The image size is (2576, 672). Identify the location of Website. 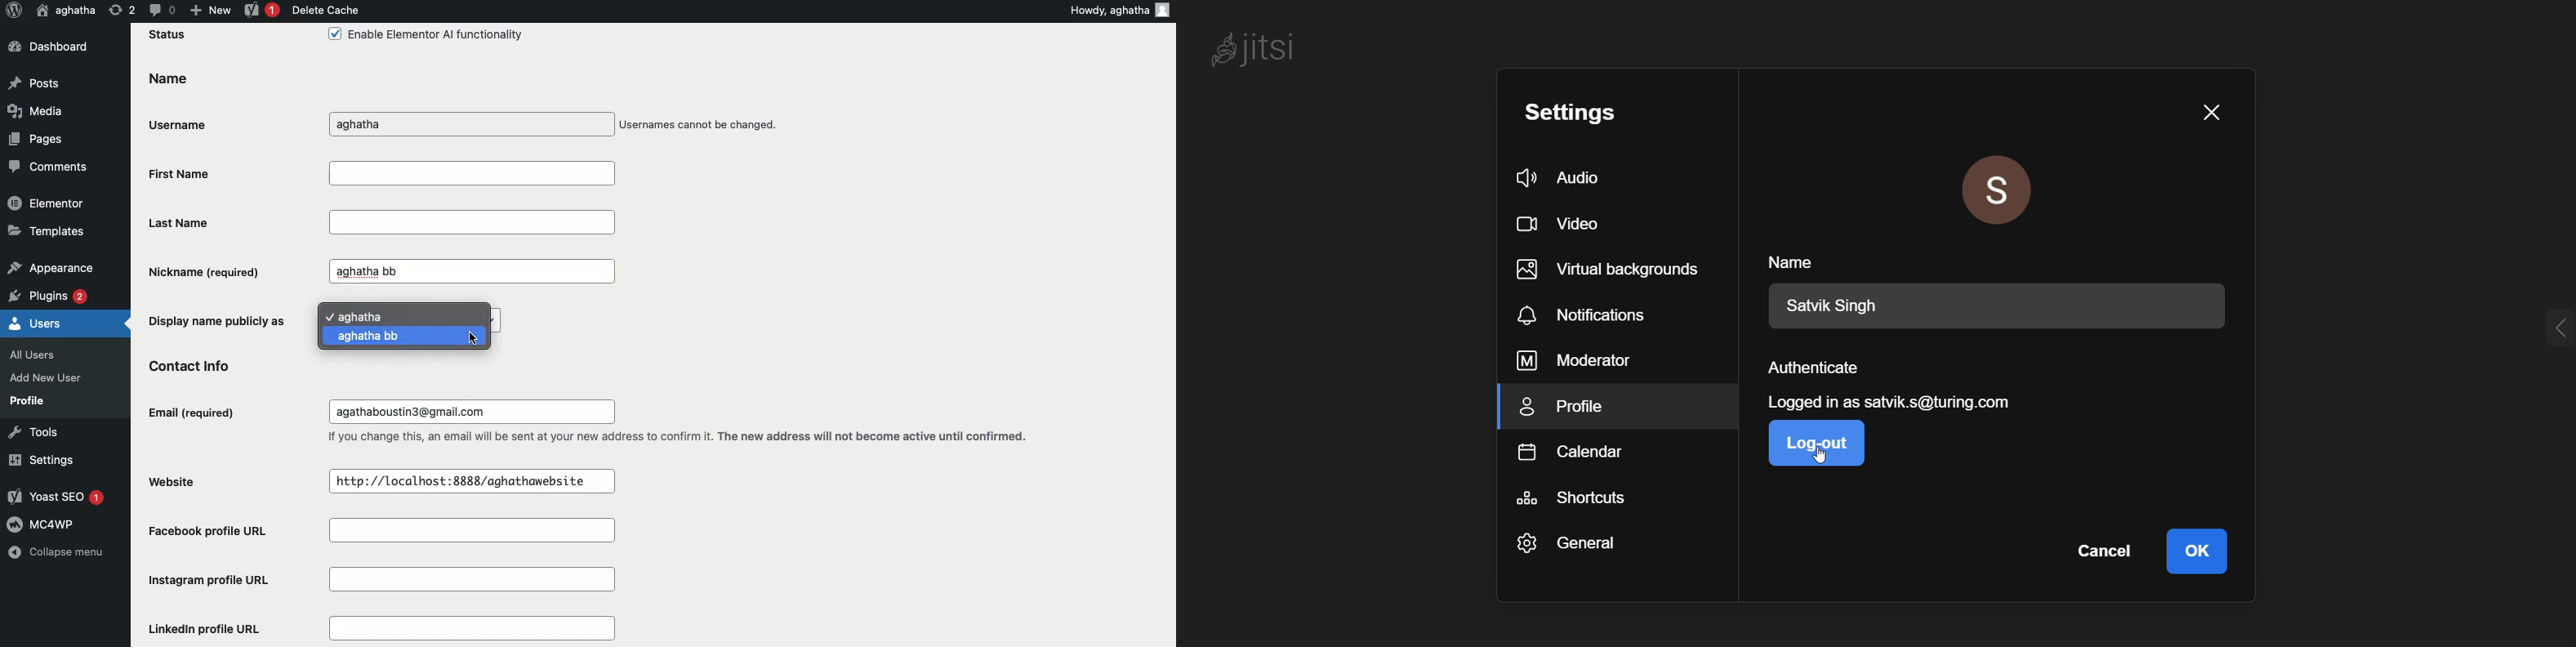
(180, 480).